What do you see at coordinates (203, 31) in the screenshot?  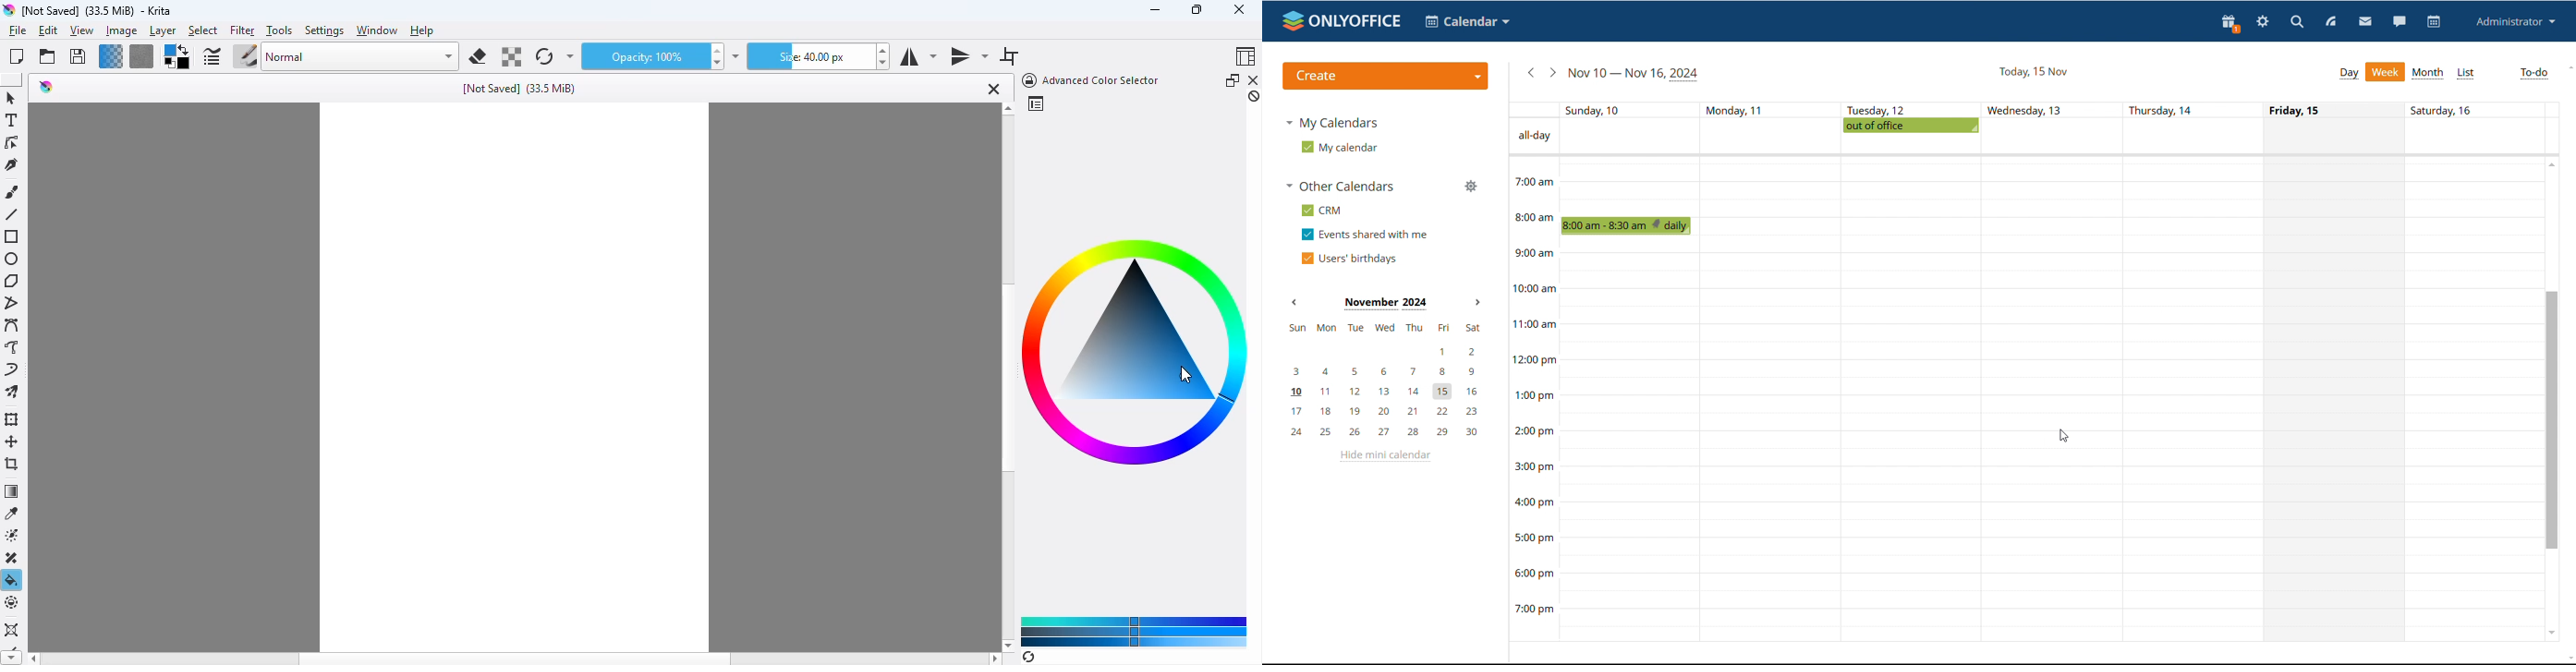 I see `select` at bounding box center [203, 31].